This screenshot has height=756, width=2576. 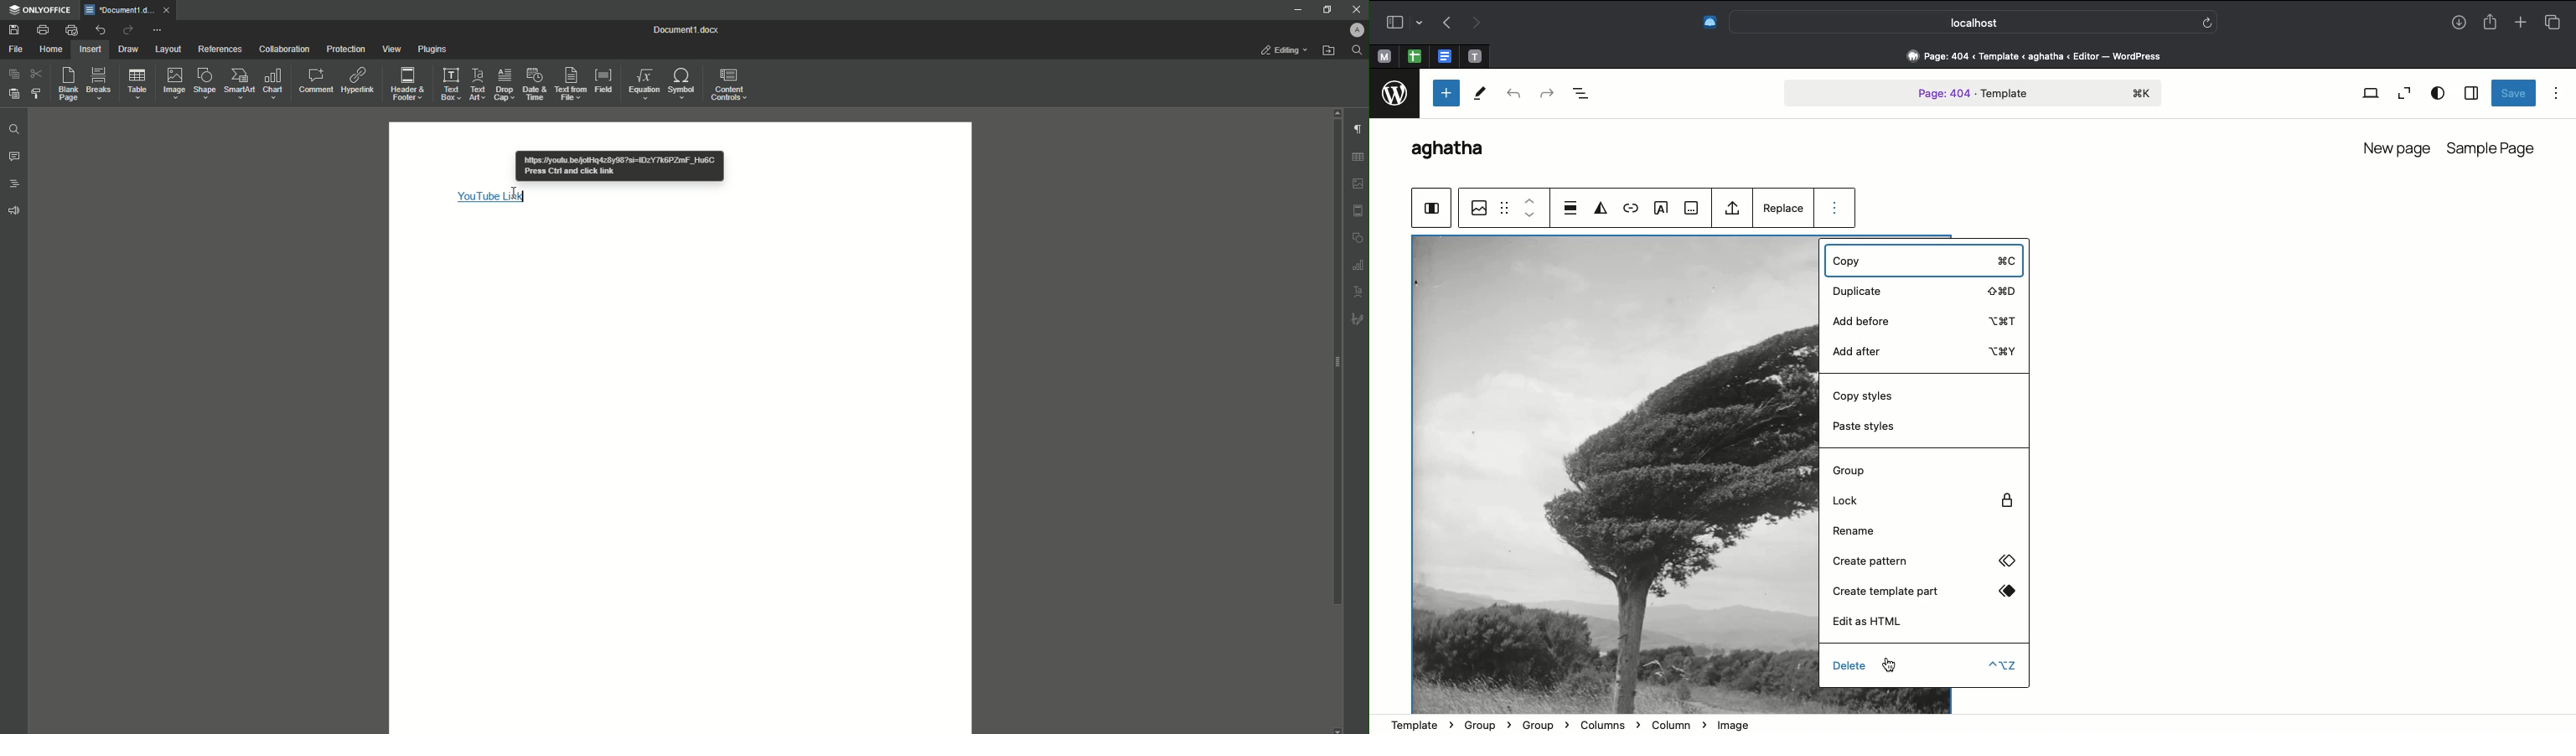 What do you see at coordinates (1926, 501) in the screenshot?
I see `Lock` at bounding box center [1926, 501].